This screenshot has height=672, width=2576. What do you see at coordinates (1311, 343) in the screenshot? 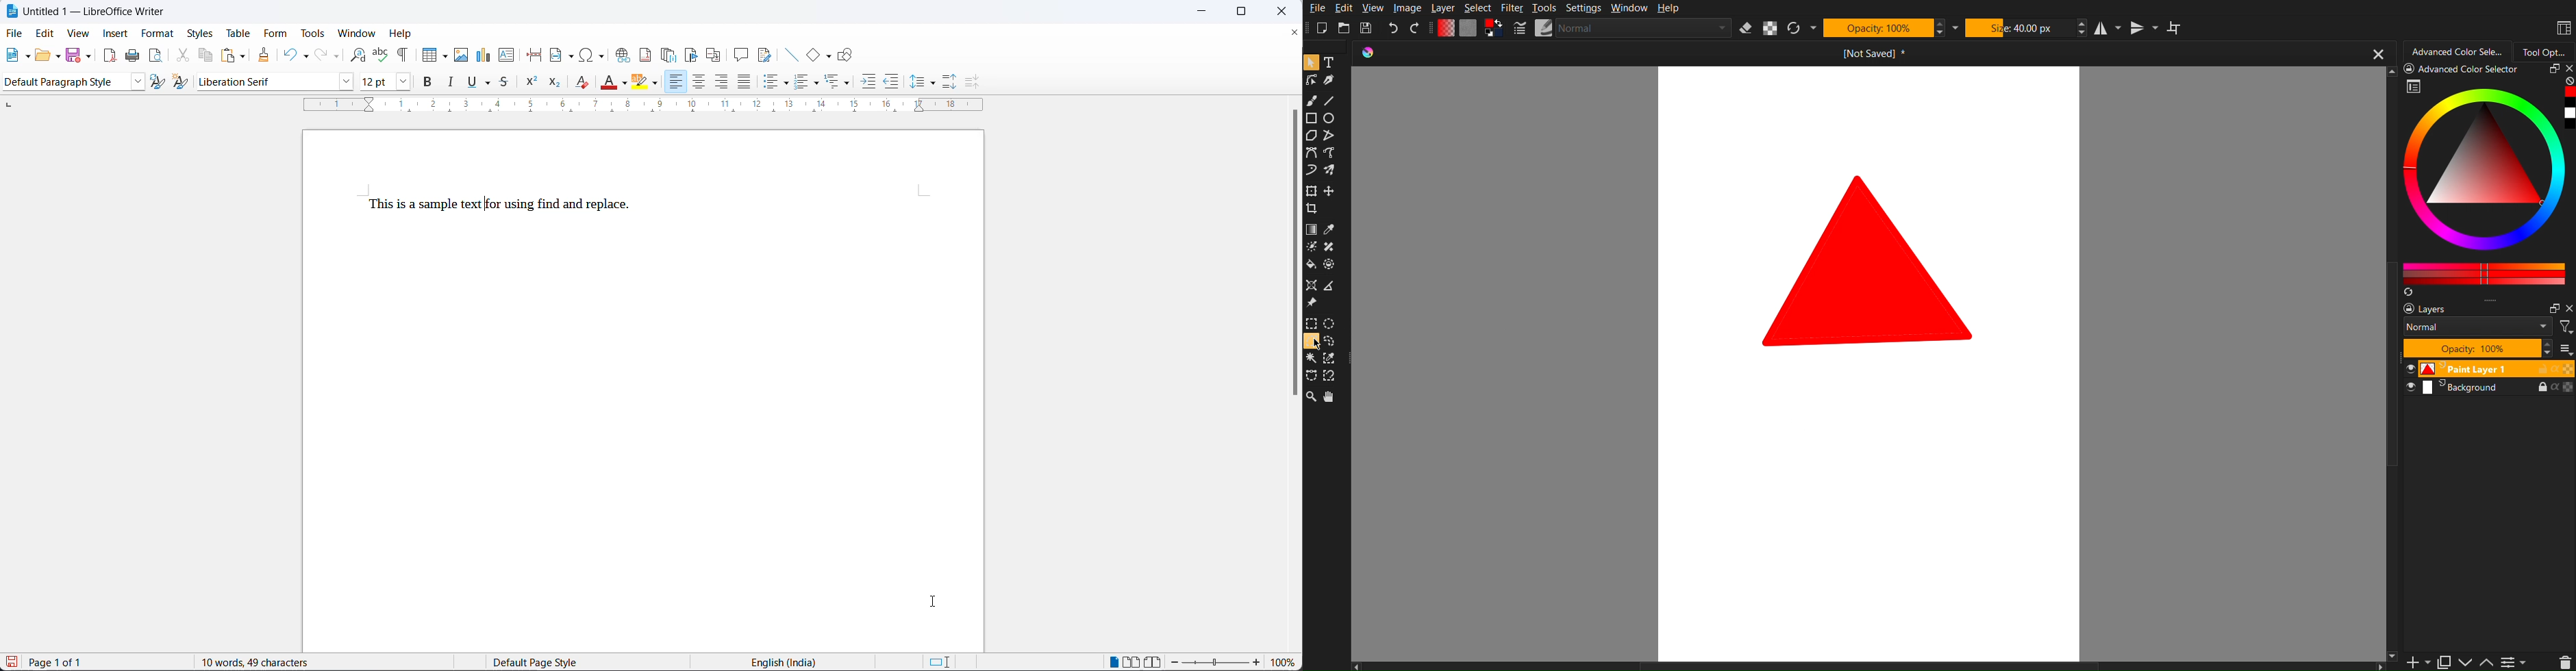
I see `Cursor` at bounding box center [1311, 343].